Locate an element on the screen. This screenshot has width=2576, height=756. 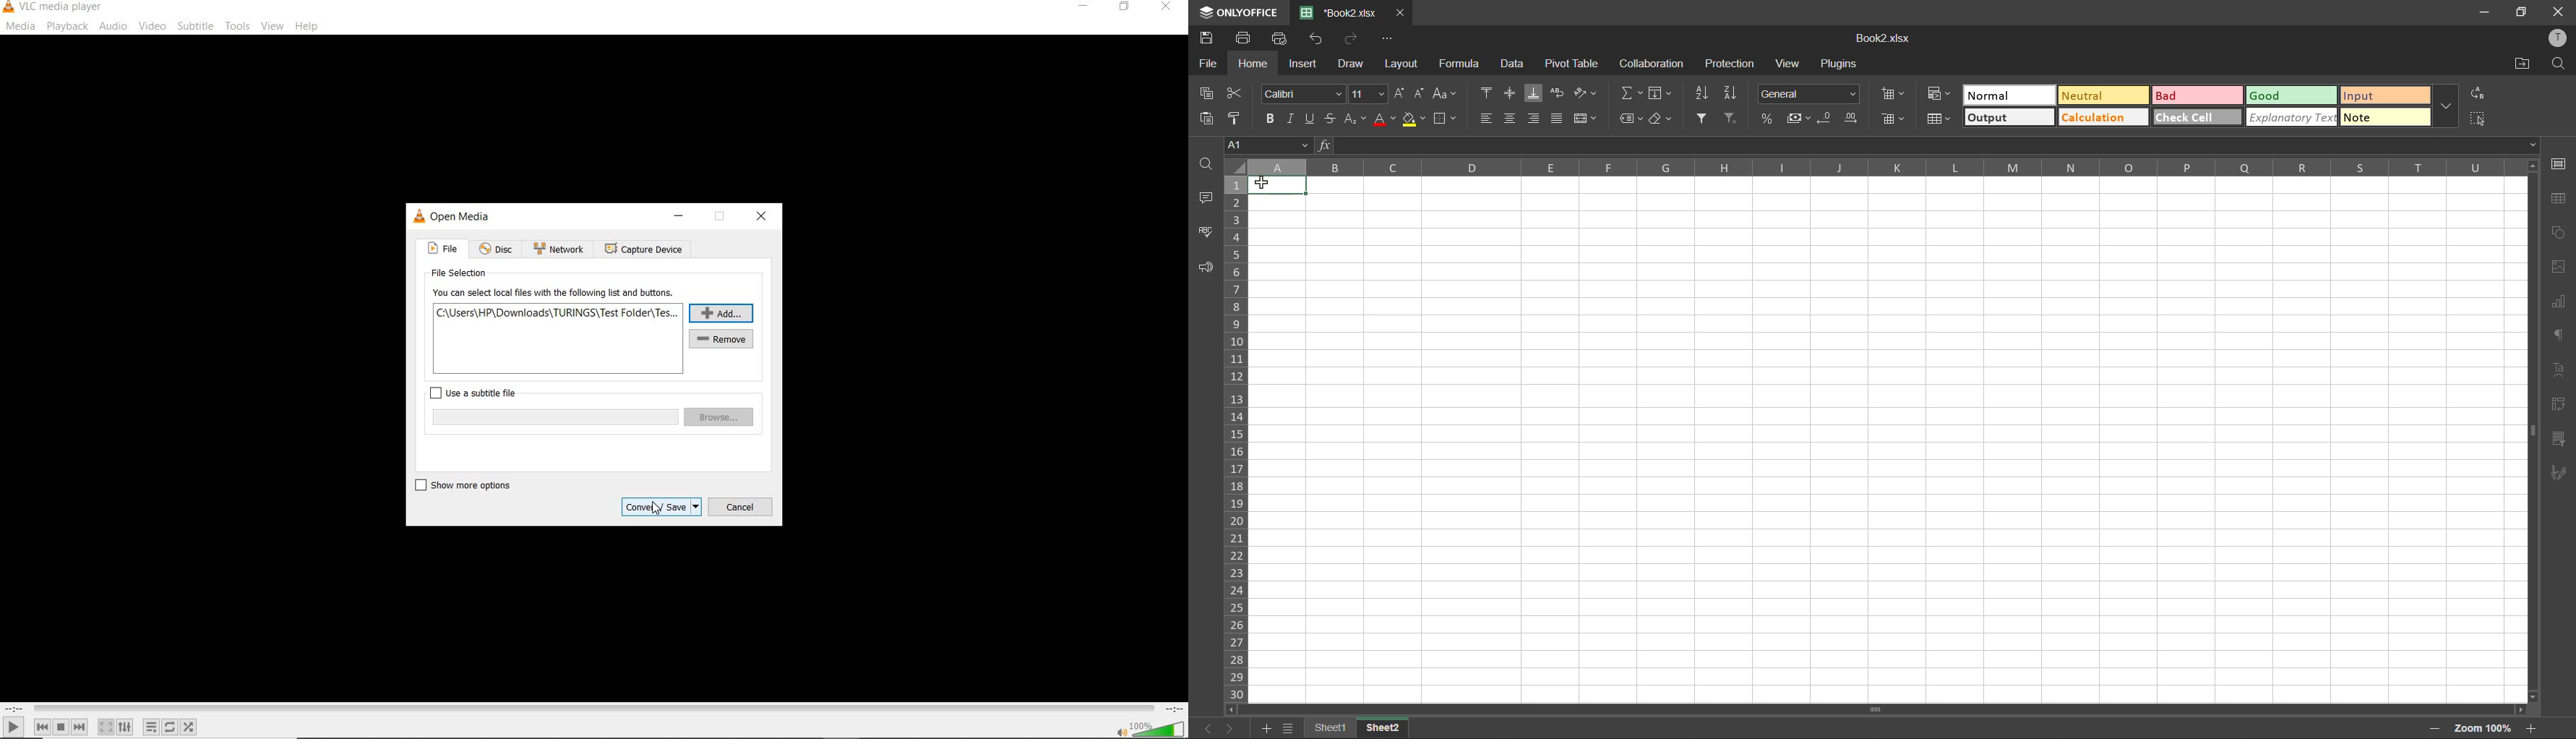
undo is located at coordinates (1318, 38).